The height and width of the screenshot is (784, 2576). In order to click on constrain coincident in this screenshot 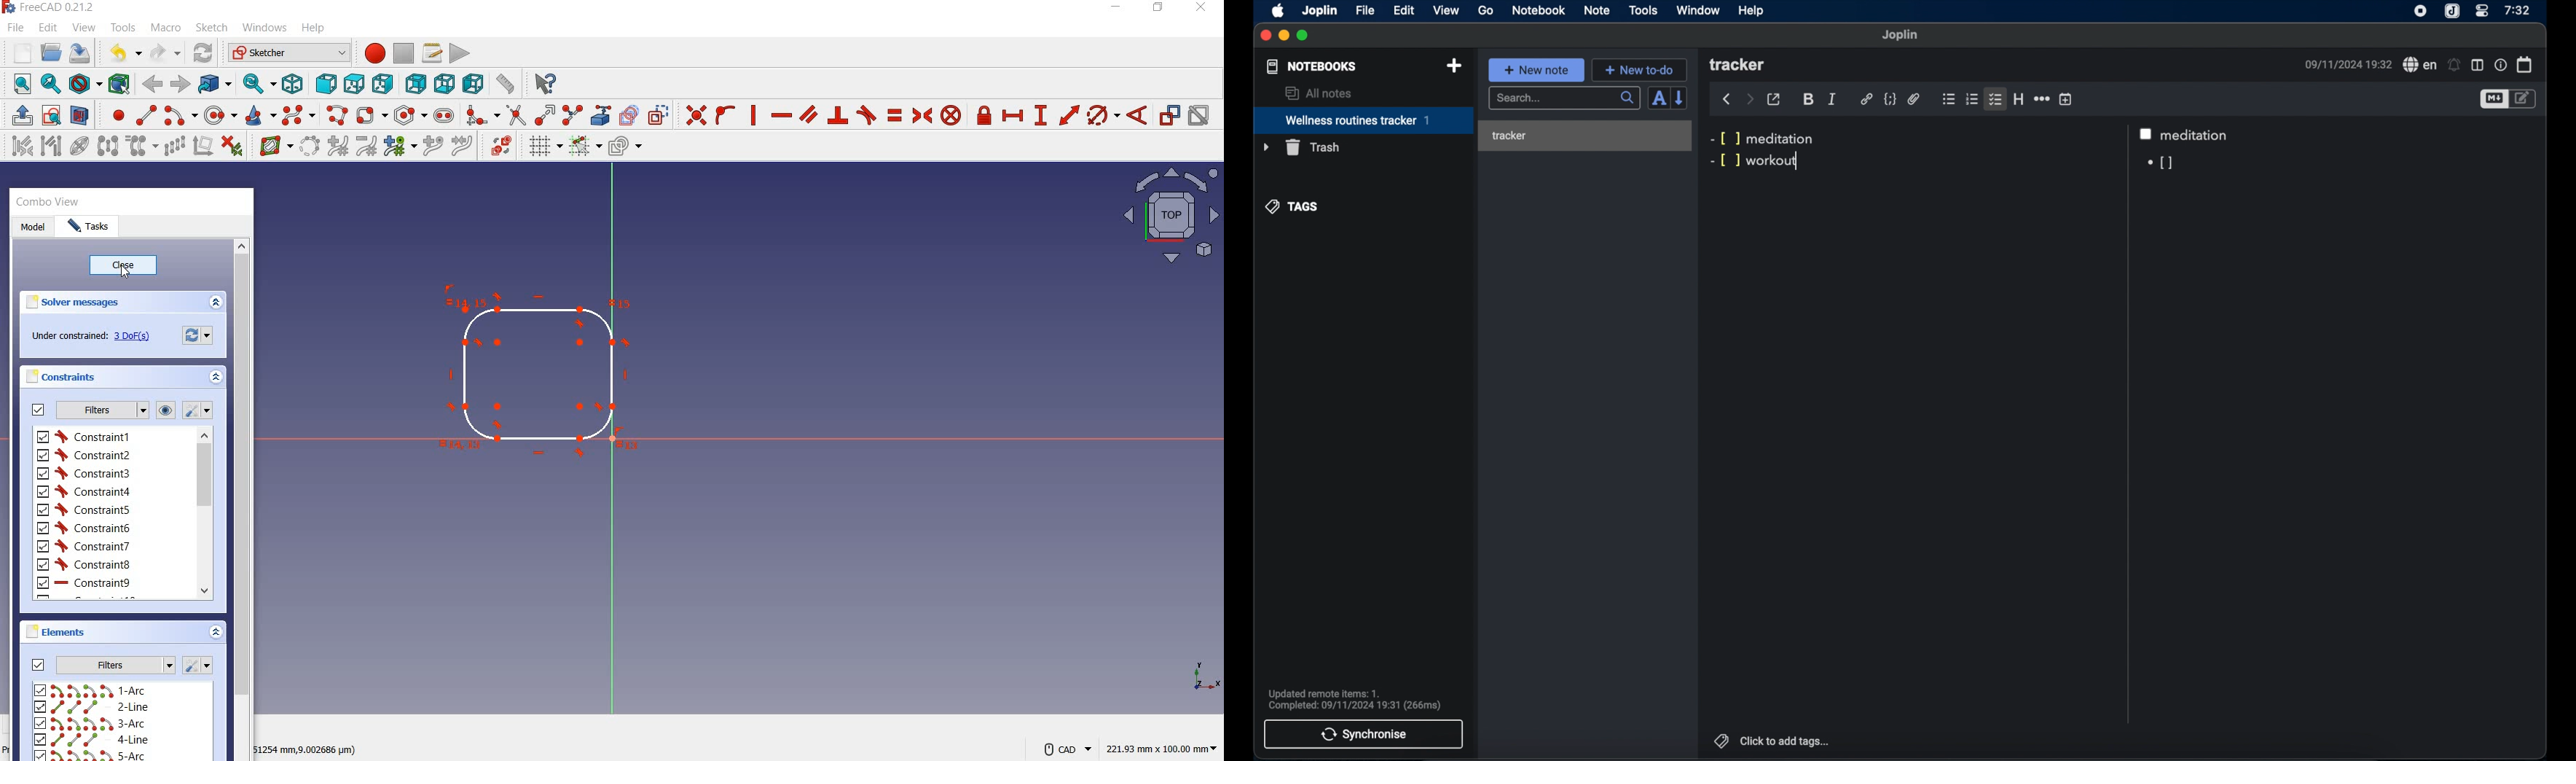, I will do `click(694, 114)`.